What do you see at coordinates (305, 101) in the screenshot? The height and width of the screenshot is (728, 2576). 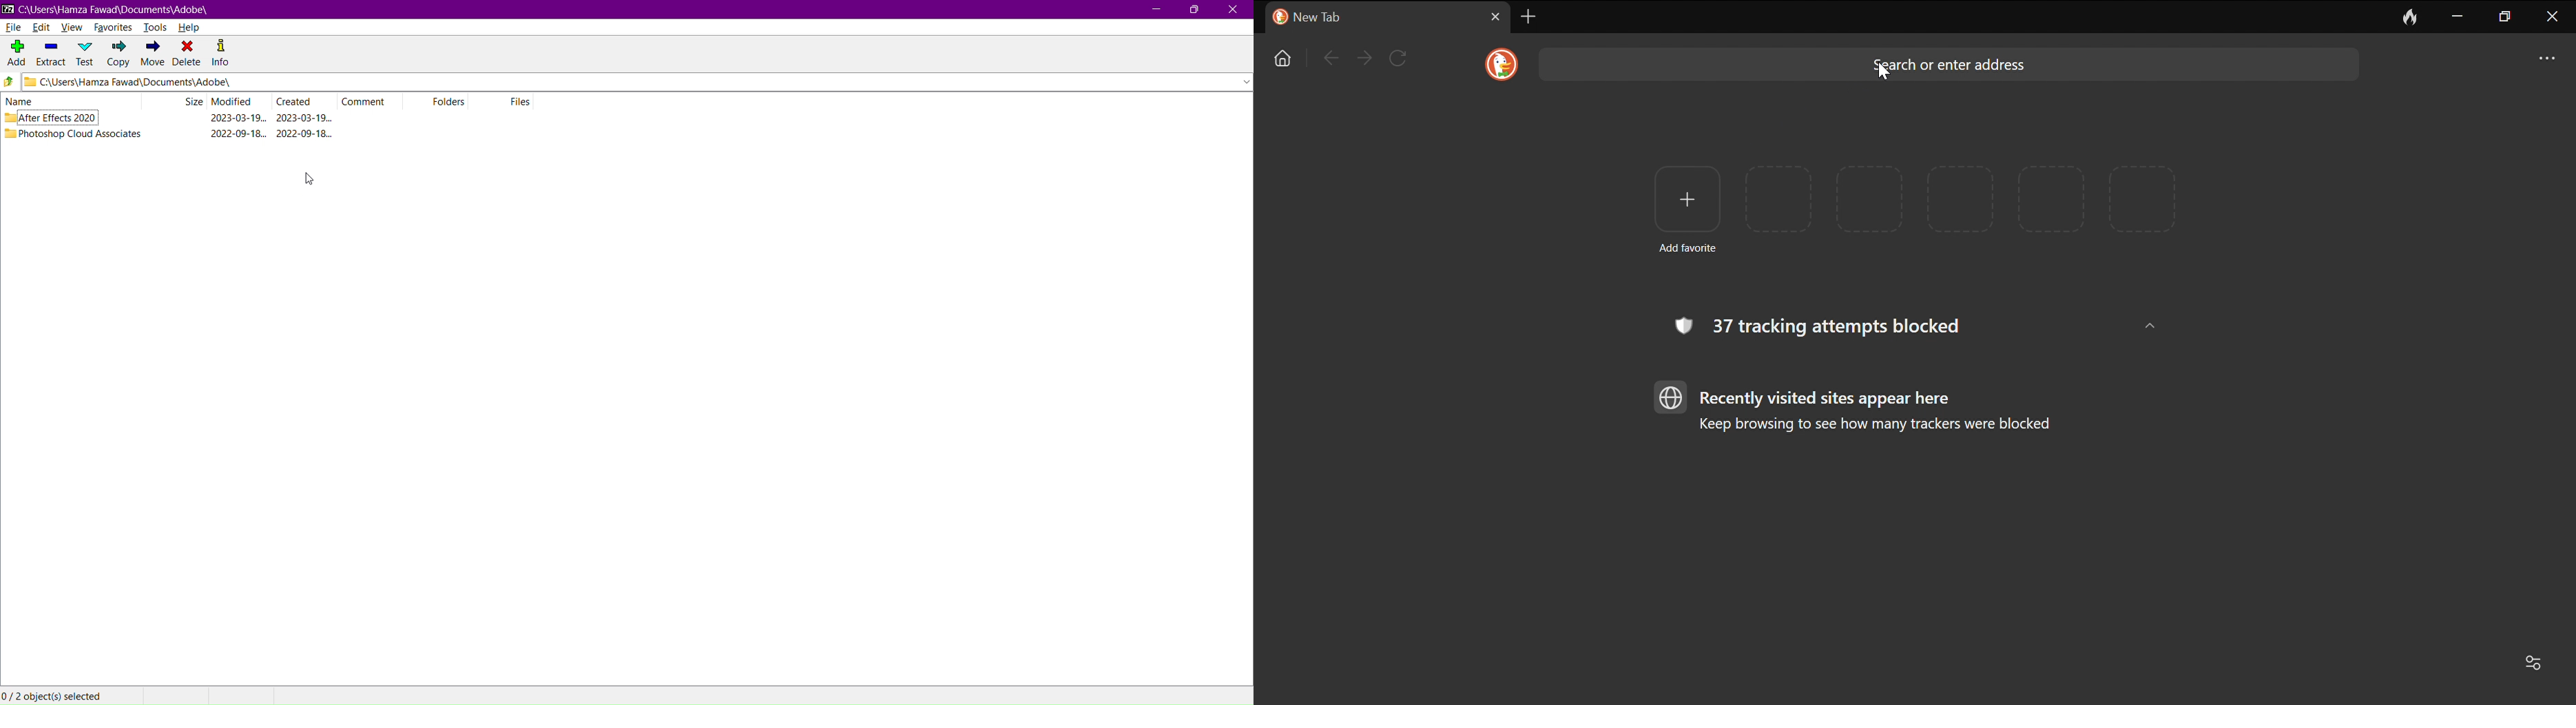 I see `Created` at bounding box center [305, 101].